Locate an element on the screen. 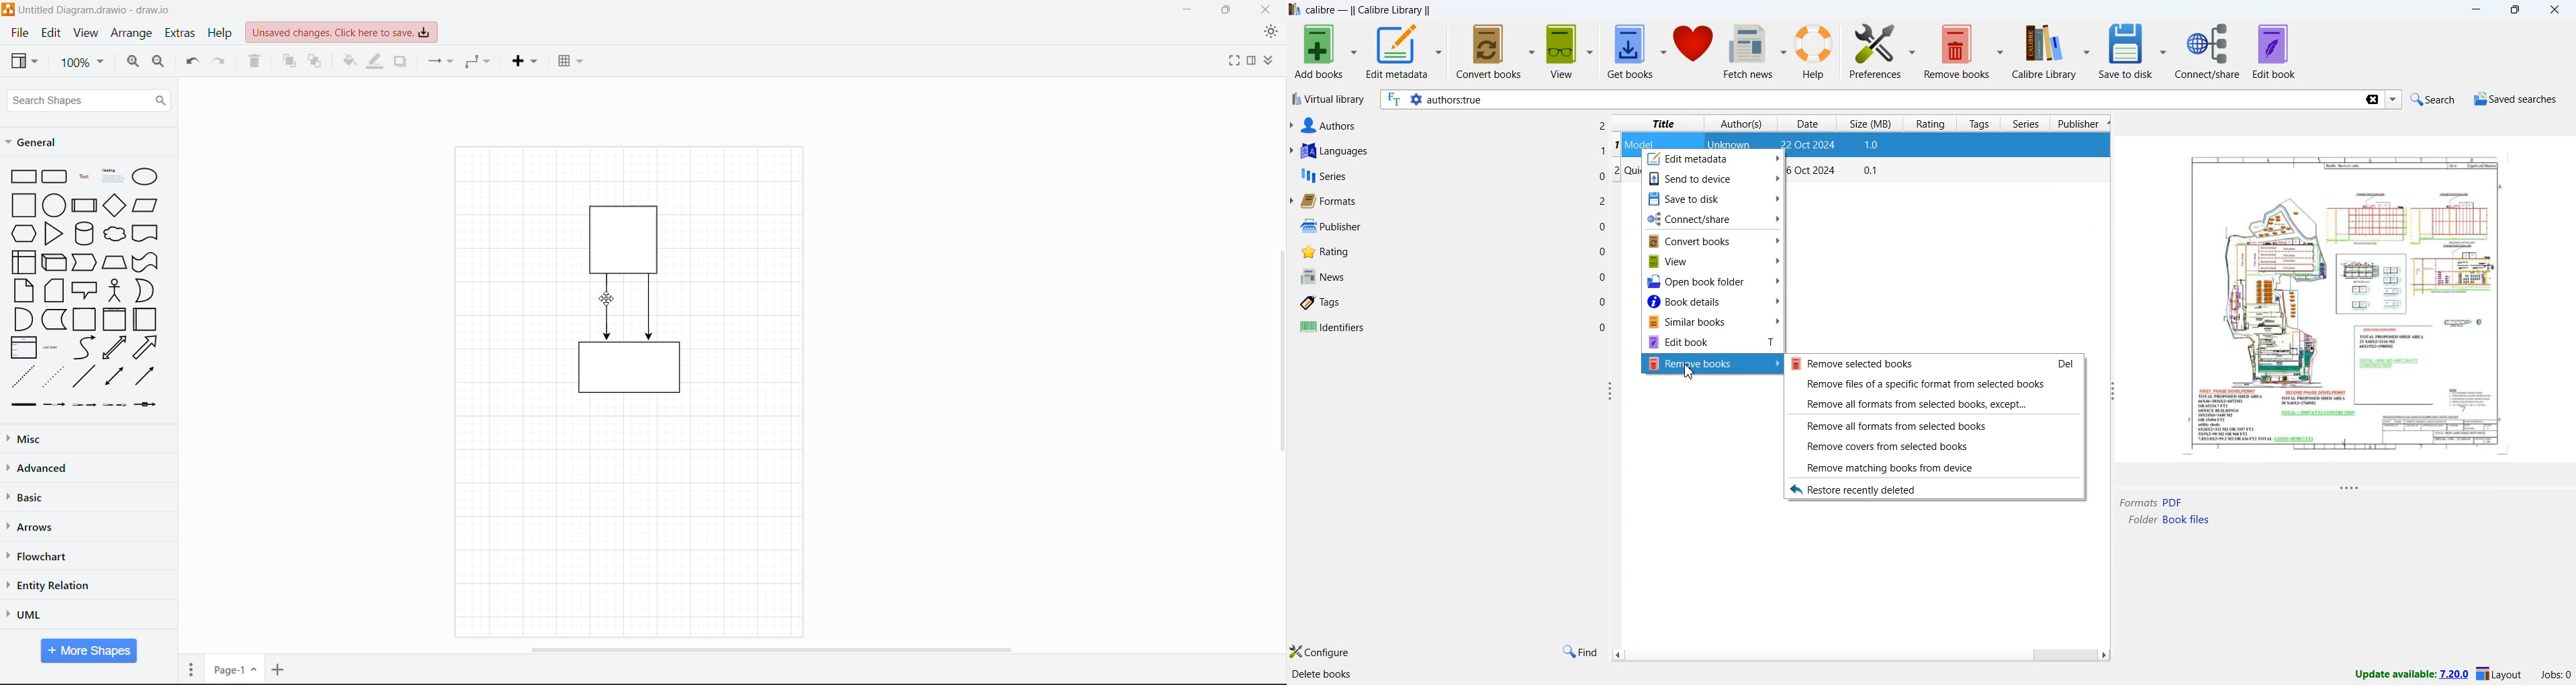  connector with 2 labels is located at coordinates (84, 405).